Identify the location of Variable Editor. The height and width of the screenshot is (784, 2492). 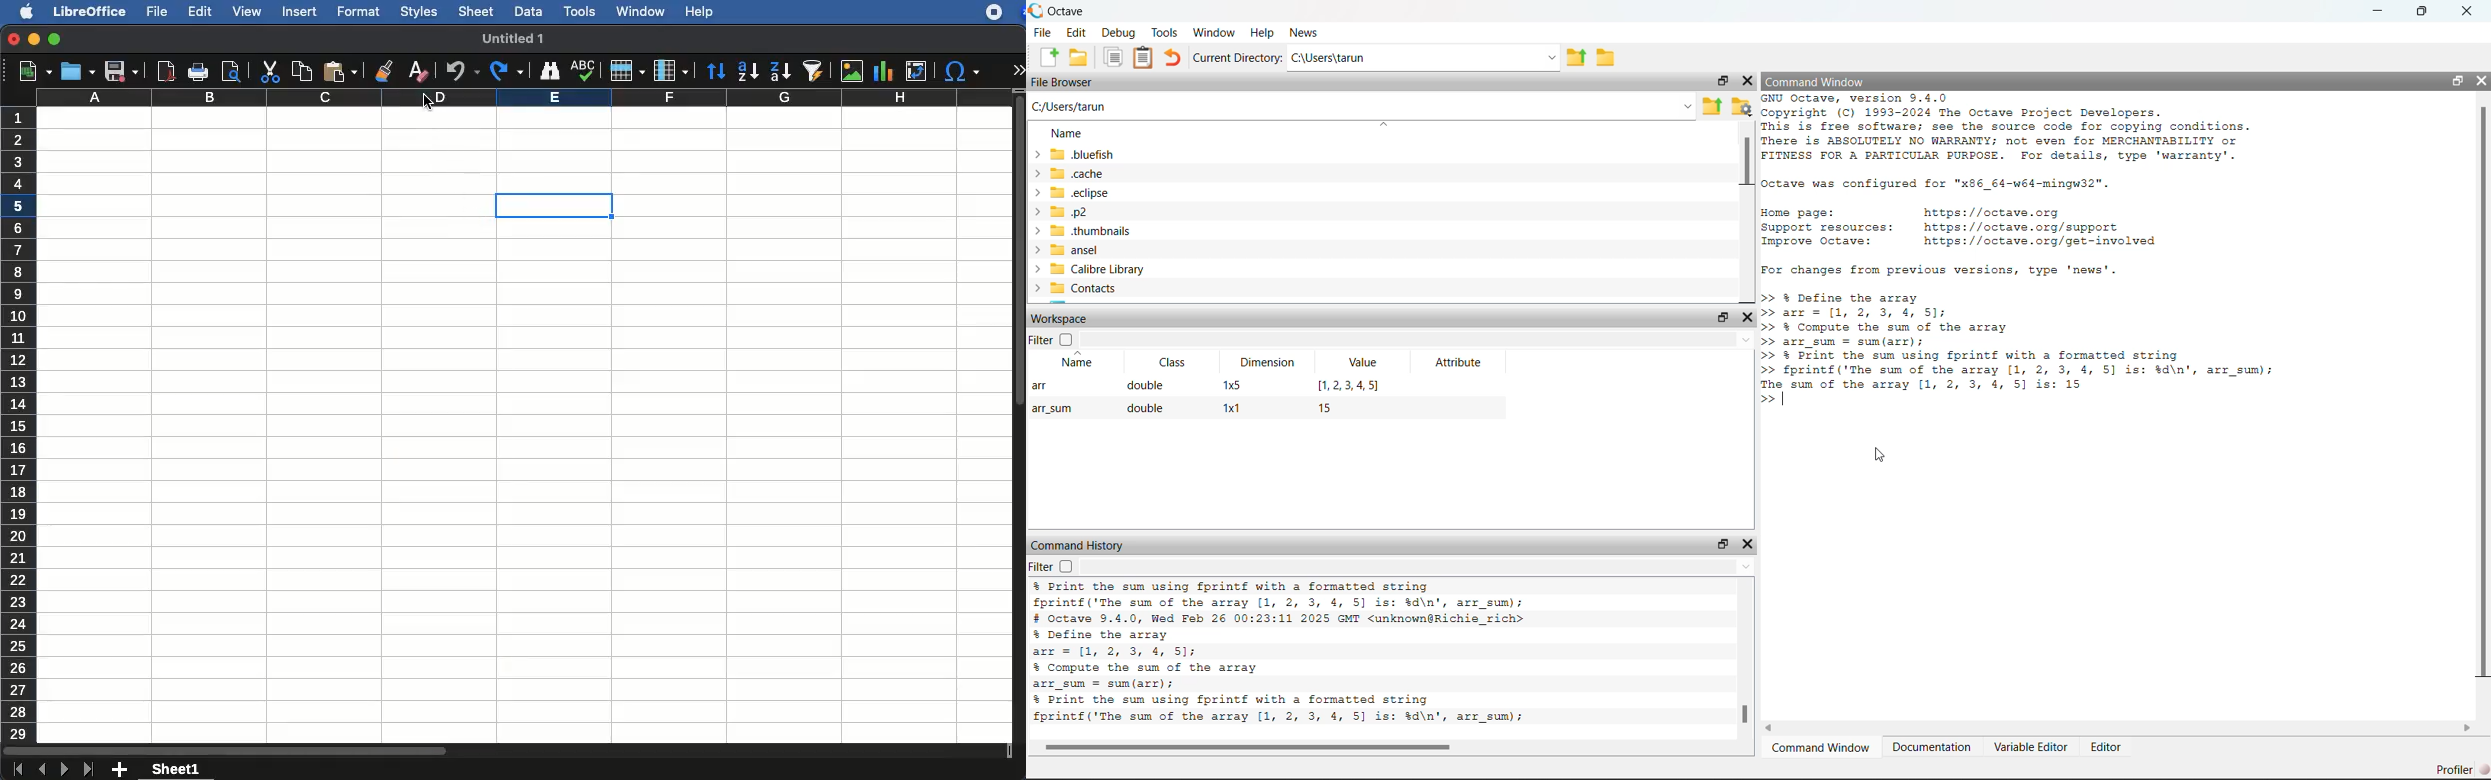
(2031, 748).